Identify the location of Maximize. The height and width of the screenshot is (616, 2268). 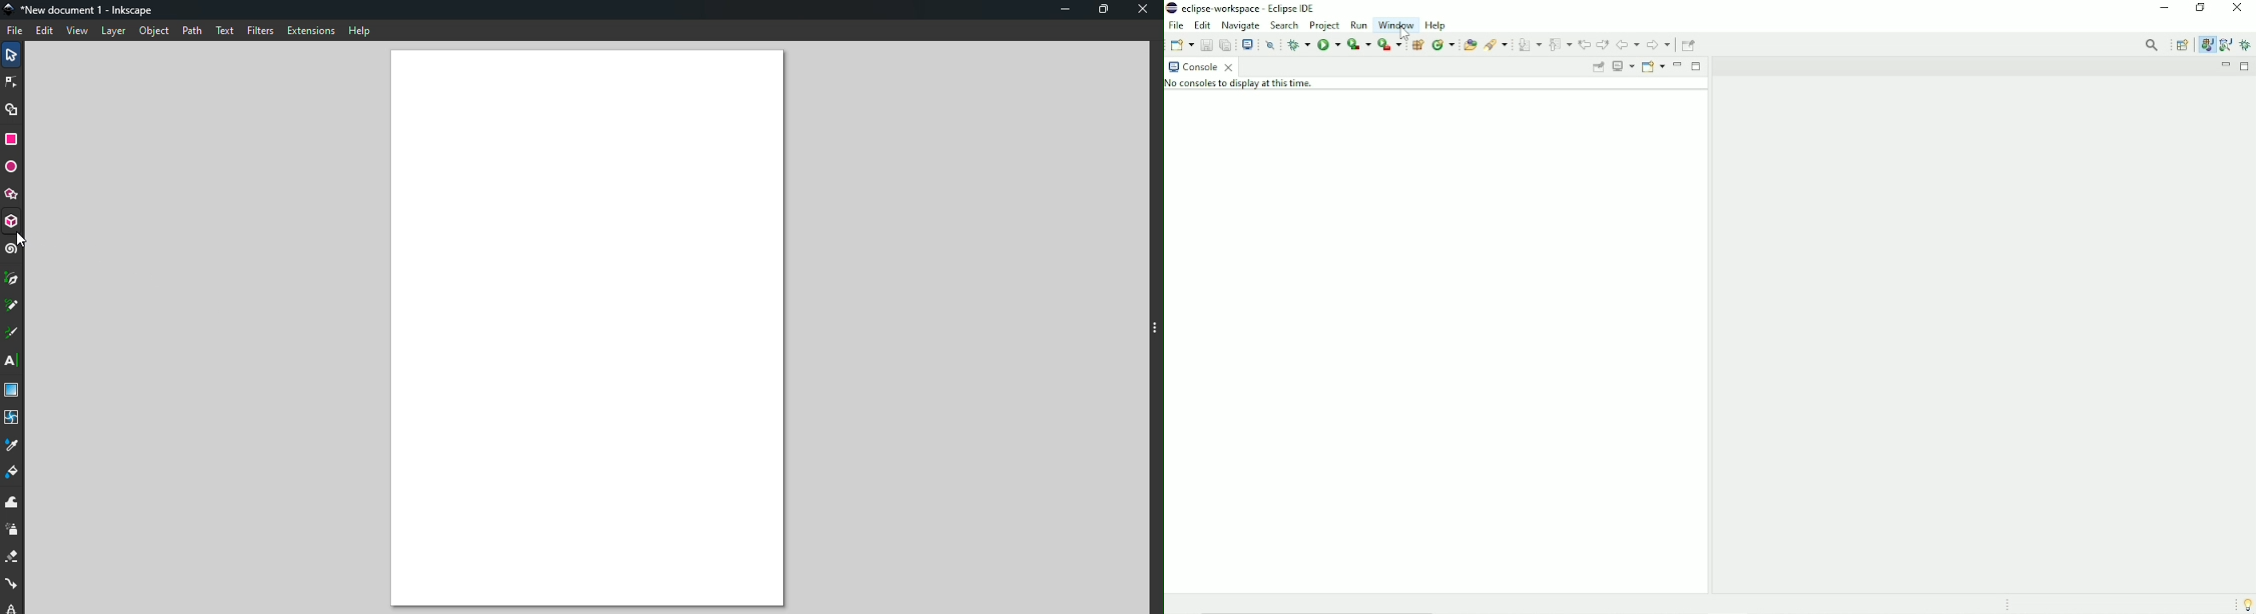
(1104, 12).